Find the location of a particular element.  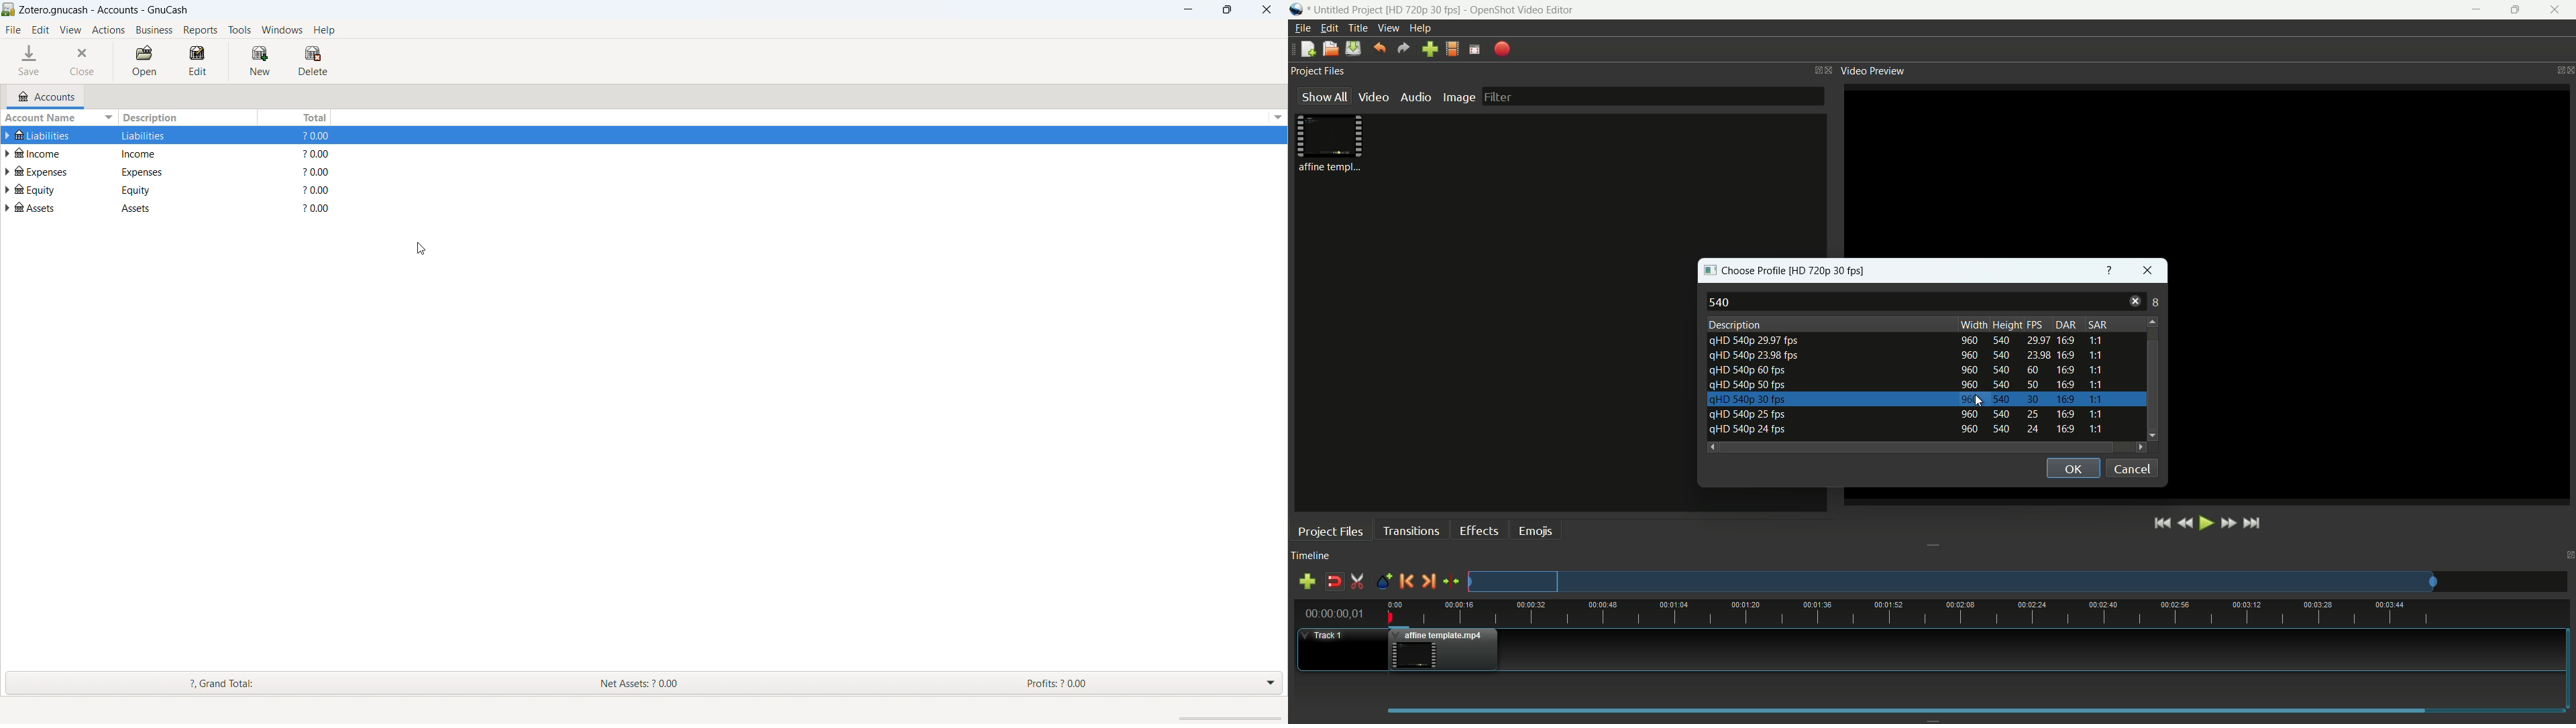

profile-4 is located at coordinates (1909, 385).